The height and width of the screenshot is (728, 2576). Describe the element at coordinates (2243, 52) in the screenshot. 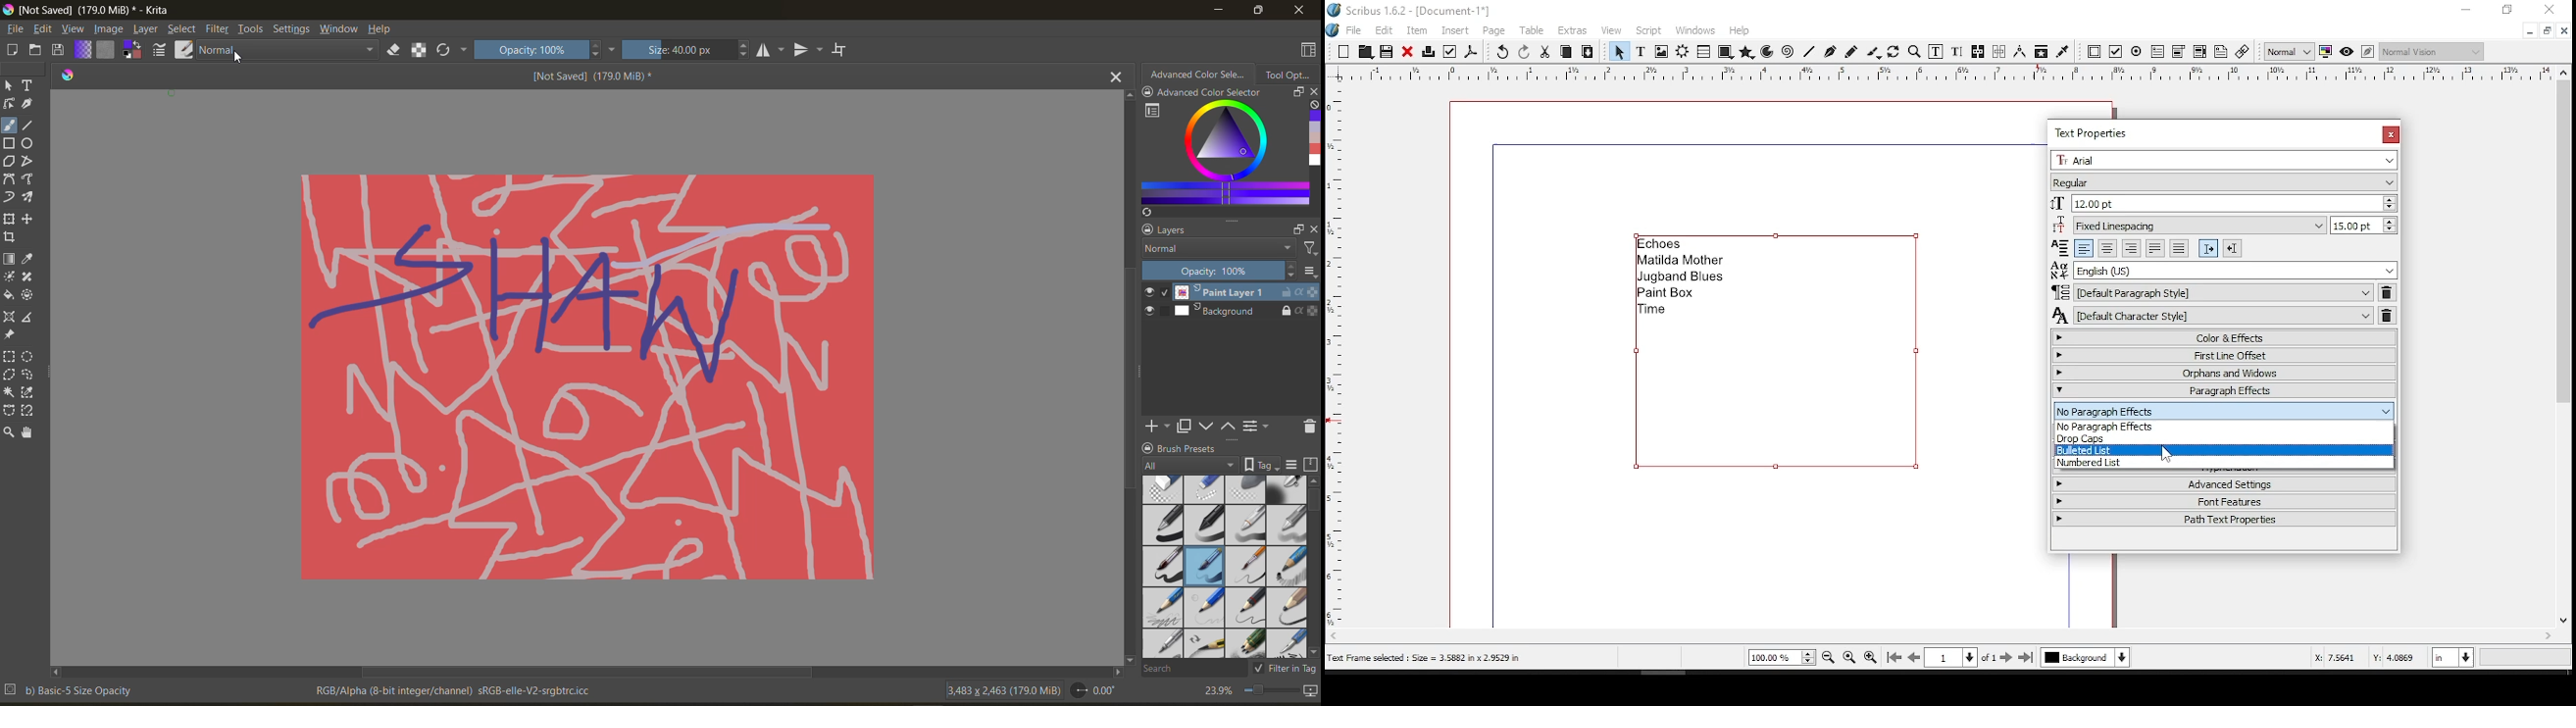

I see `link annotation` at that location.